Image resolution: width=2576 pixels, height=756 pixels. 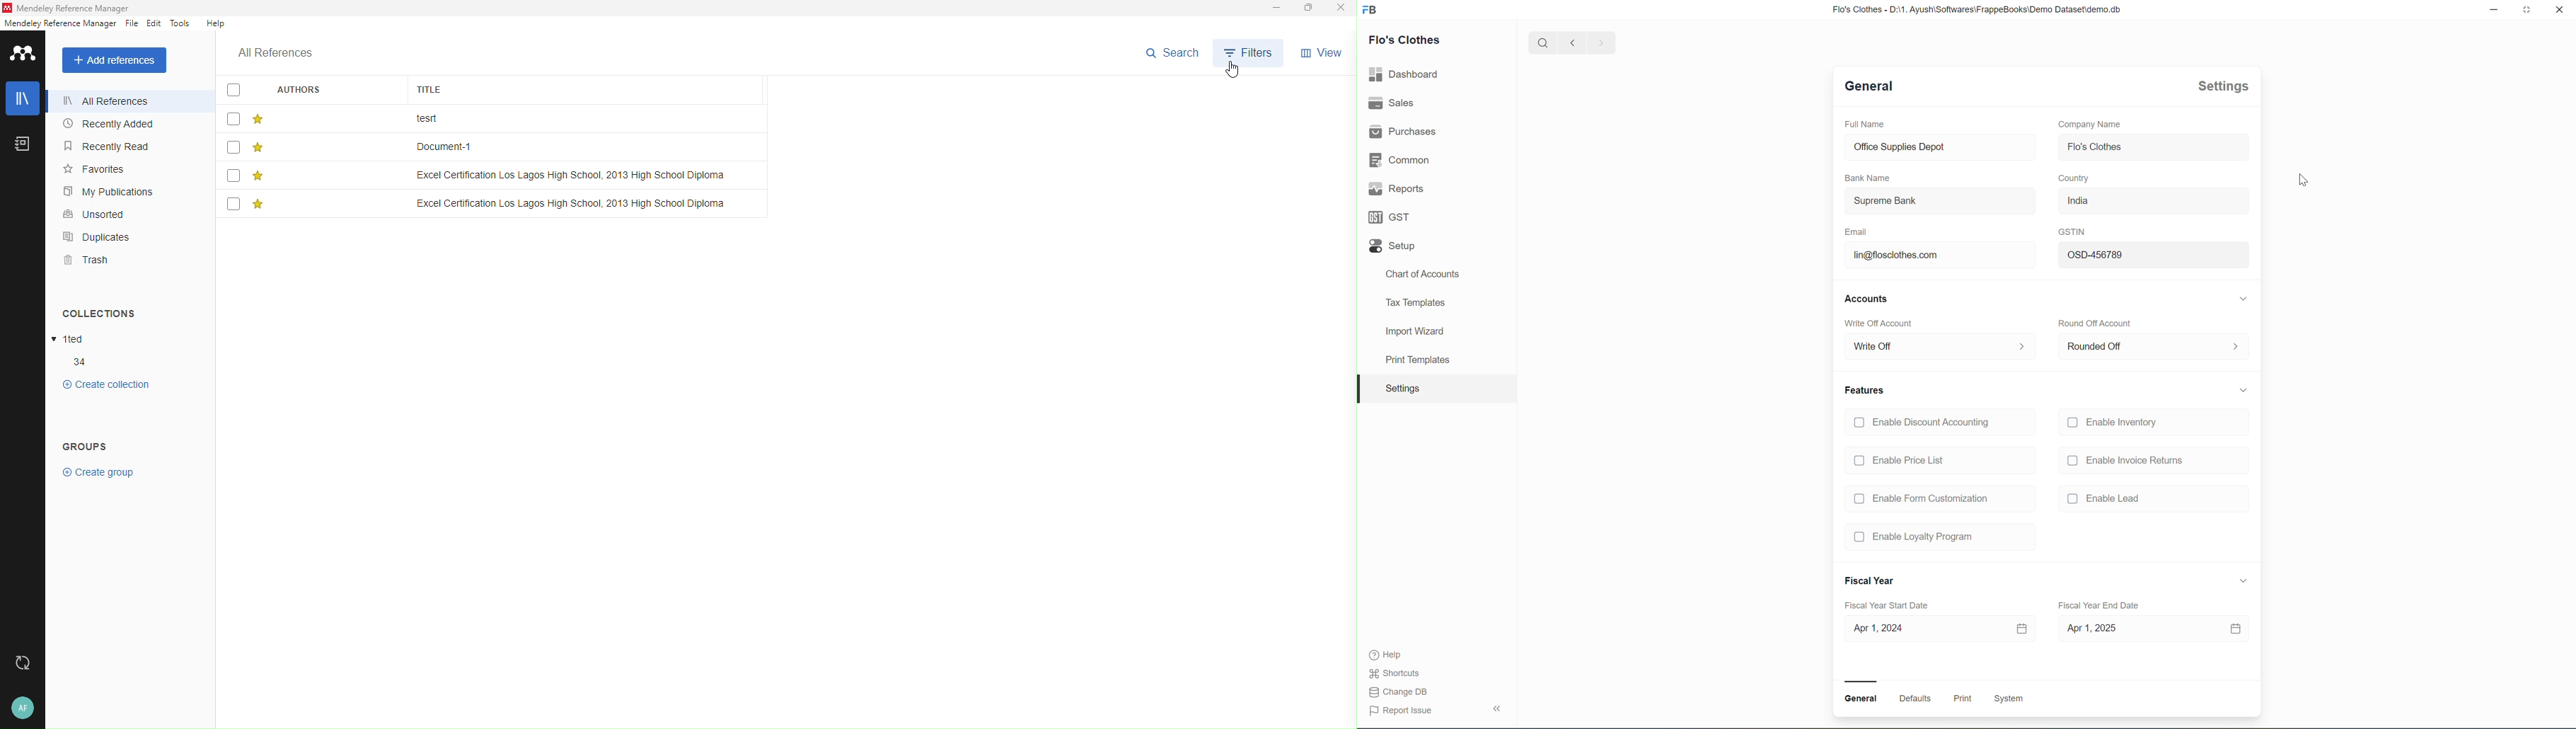 I want to click on Country, so click(x=2073, y=178).